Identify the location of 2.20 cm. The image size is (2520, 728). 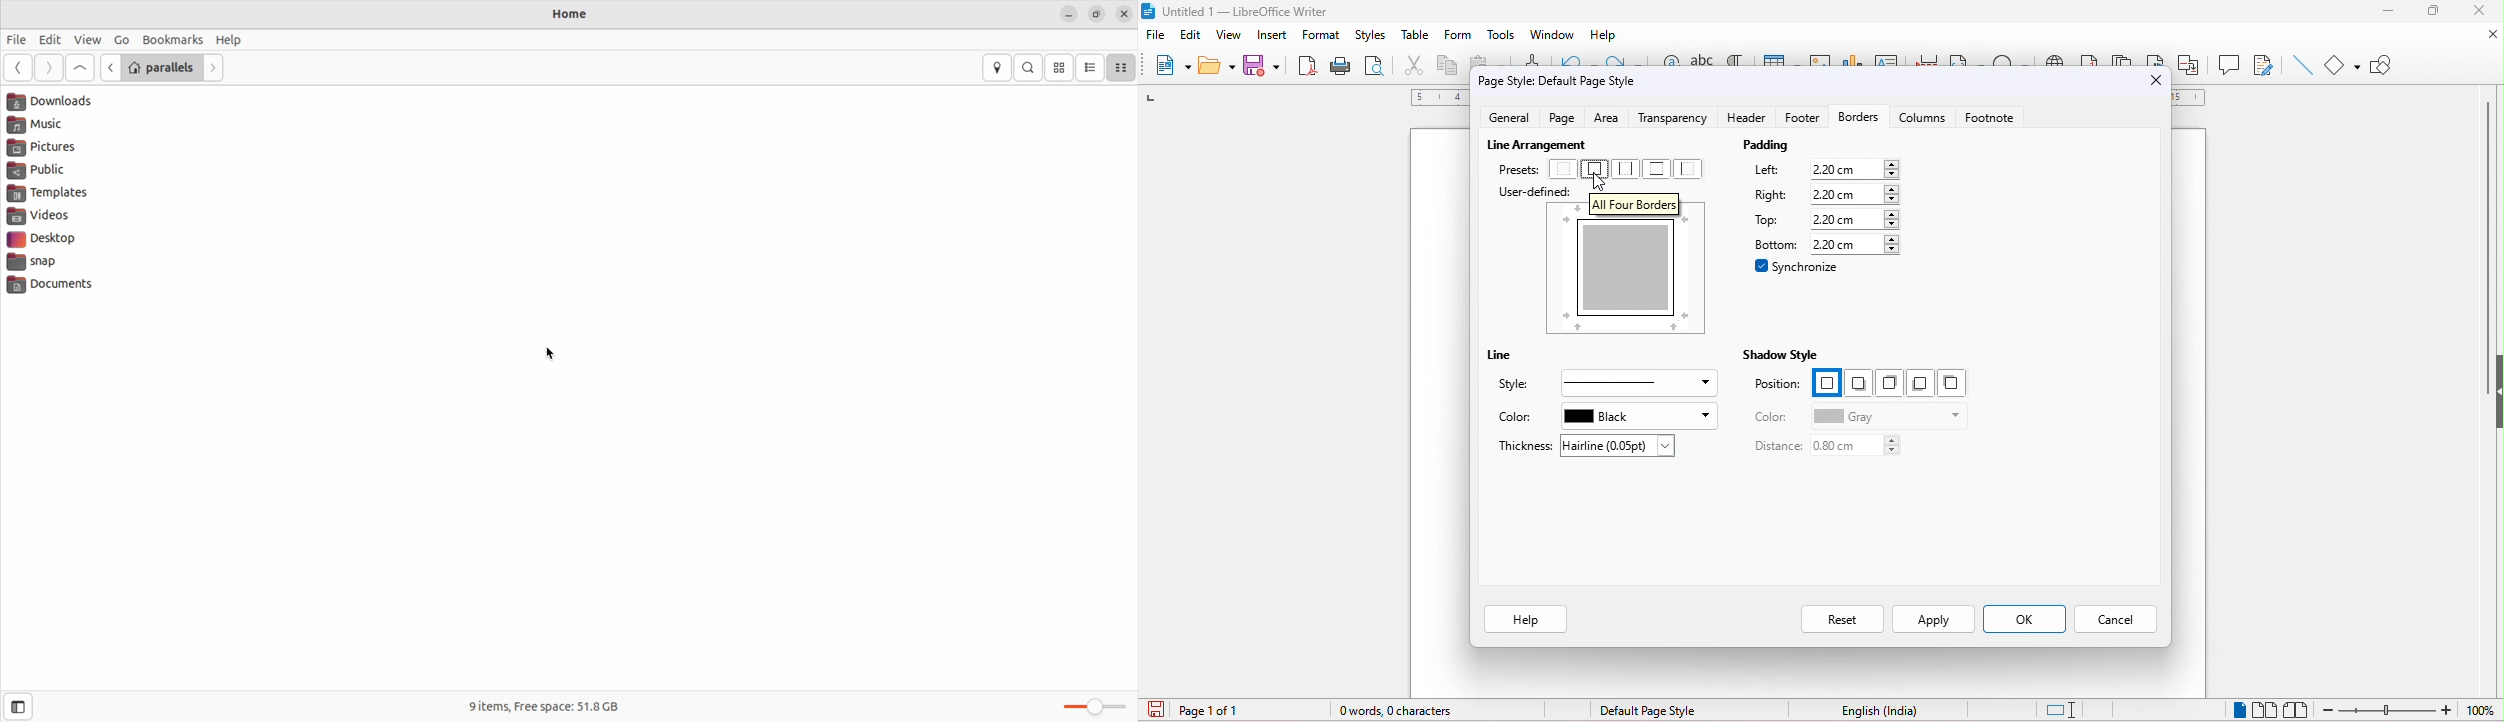
(1855, 245).